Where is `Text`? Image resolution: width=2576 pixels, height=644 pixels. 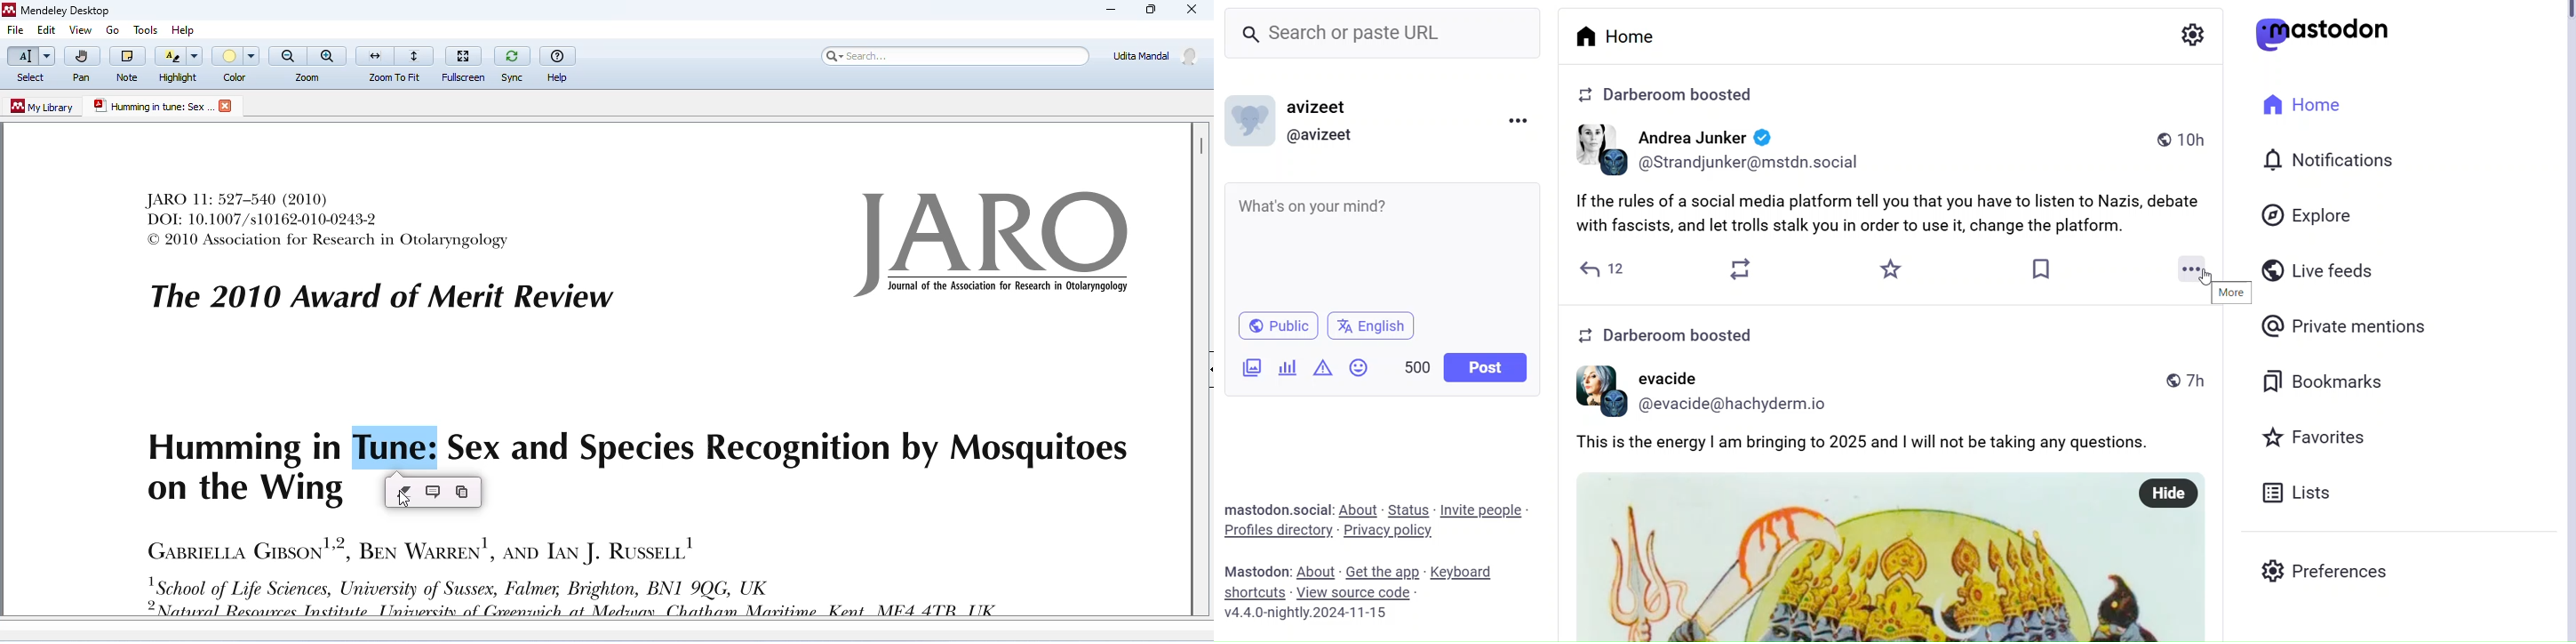
Text is located at coordinates (1281, 509).